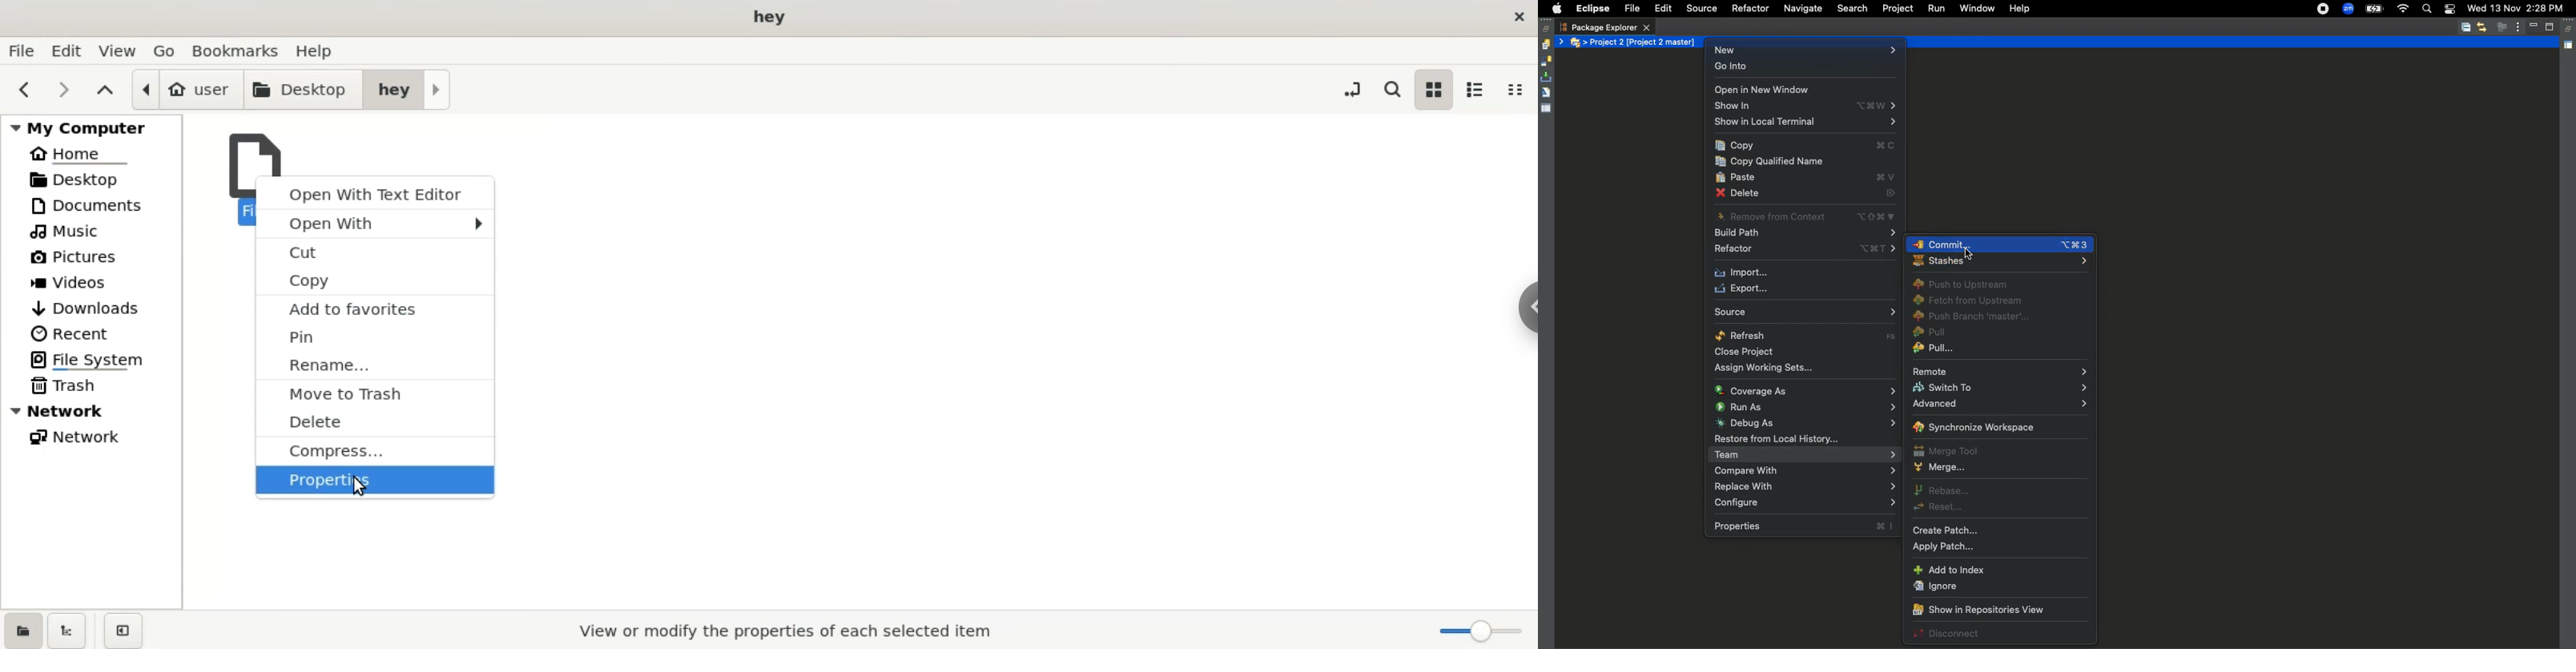 Image resolution: width=2576 pixels, height=672 pixels. Describe the element at coordinates (93, 126) in the screenshot. I see `mycomputre` at that location.